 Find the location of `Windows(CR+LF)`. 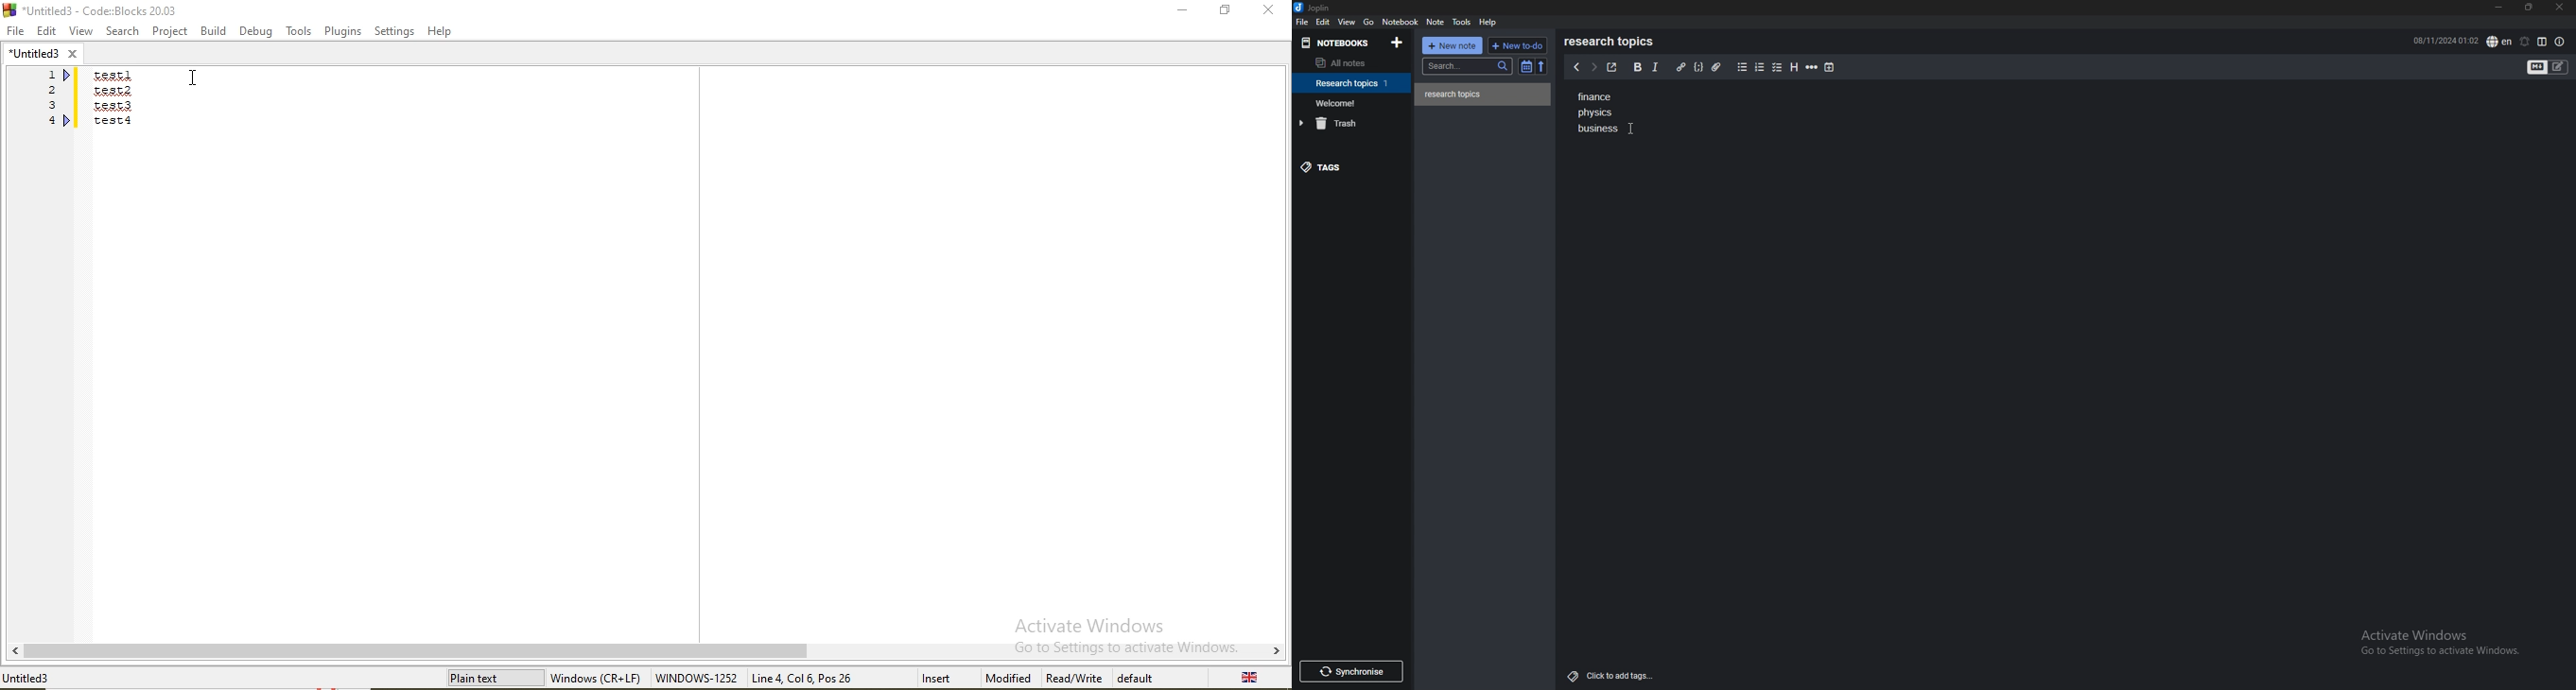

Windows(CR+LF) is located at coordinates (598, 676).